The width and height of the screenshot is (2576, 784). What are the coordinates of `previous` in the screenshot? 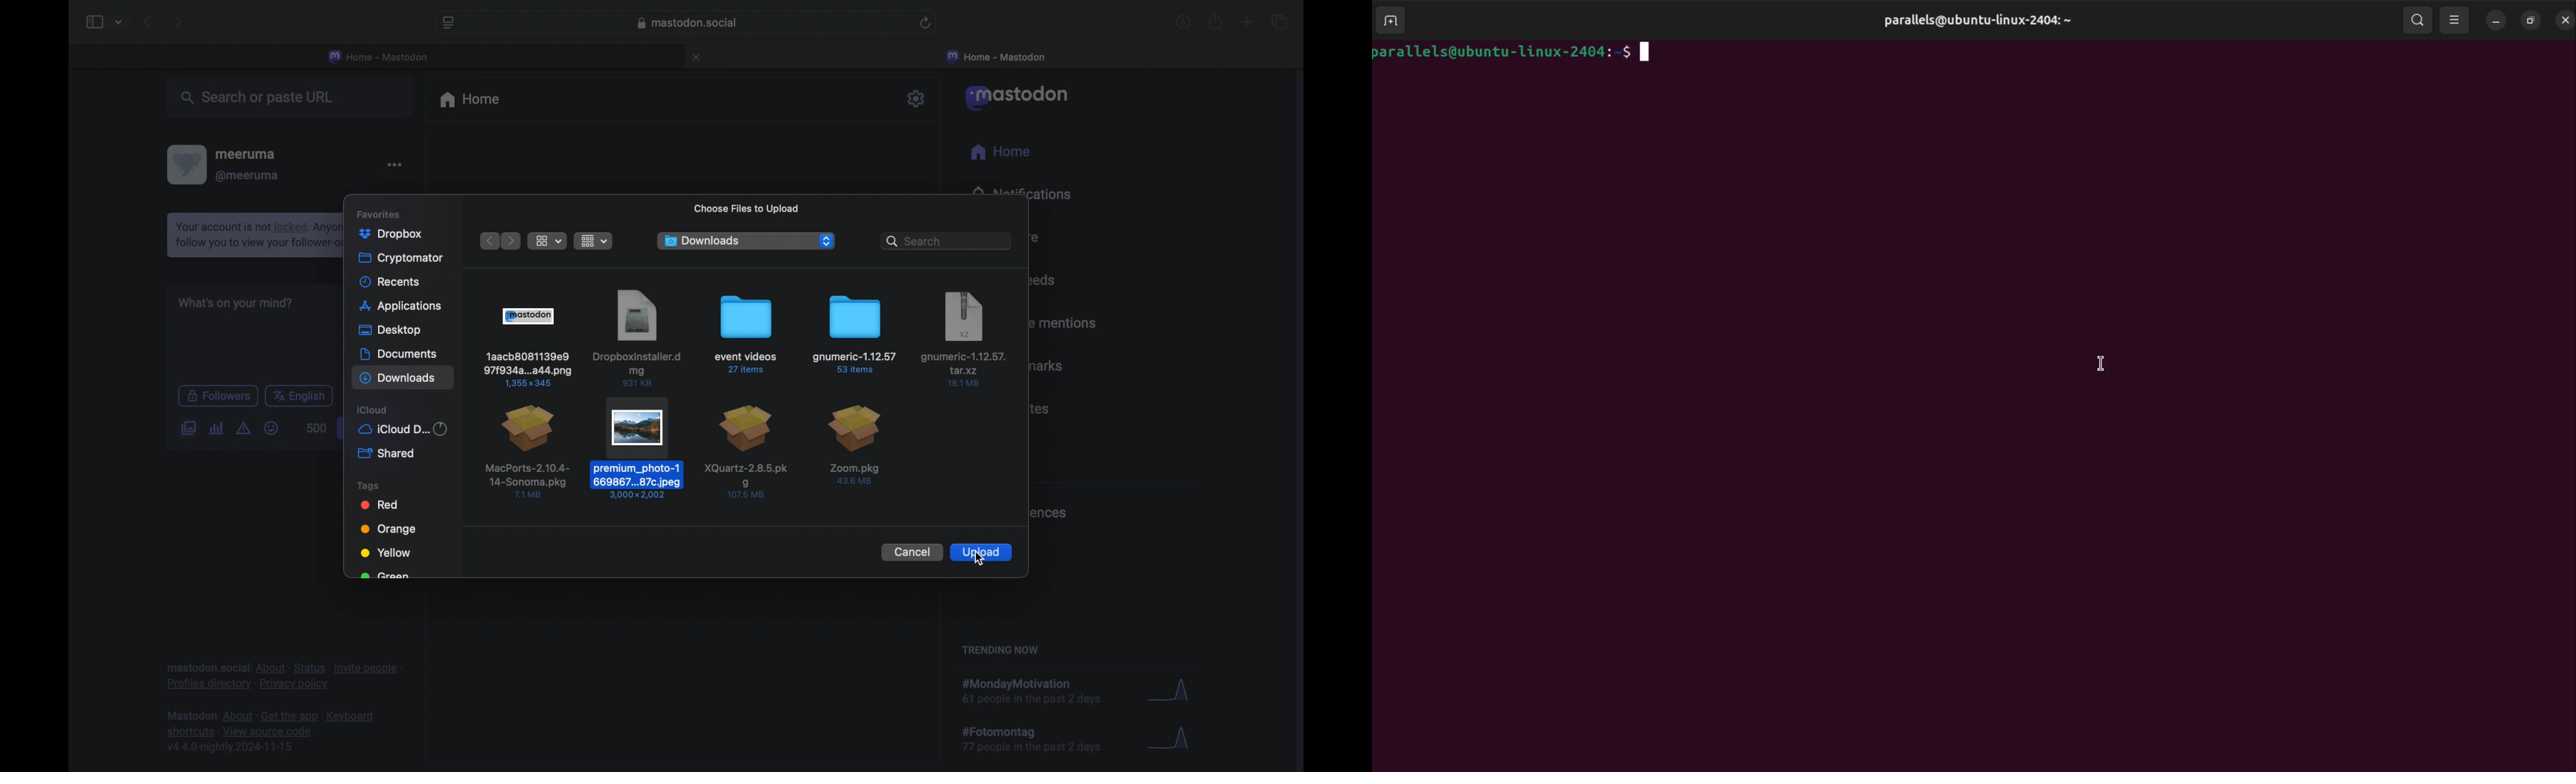 It's located at (485, 240).